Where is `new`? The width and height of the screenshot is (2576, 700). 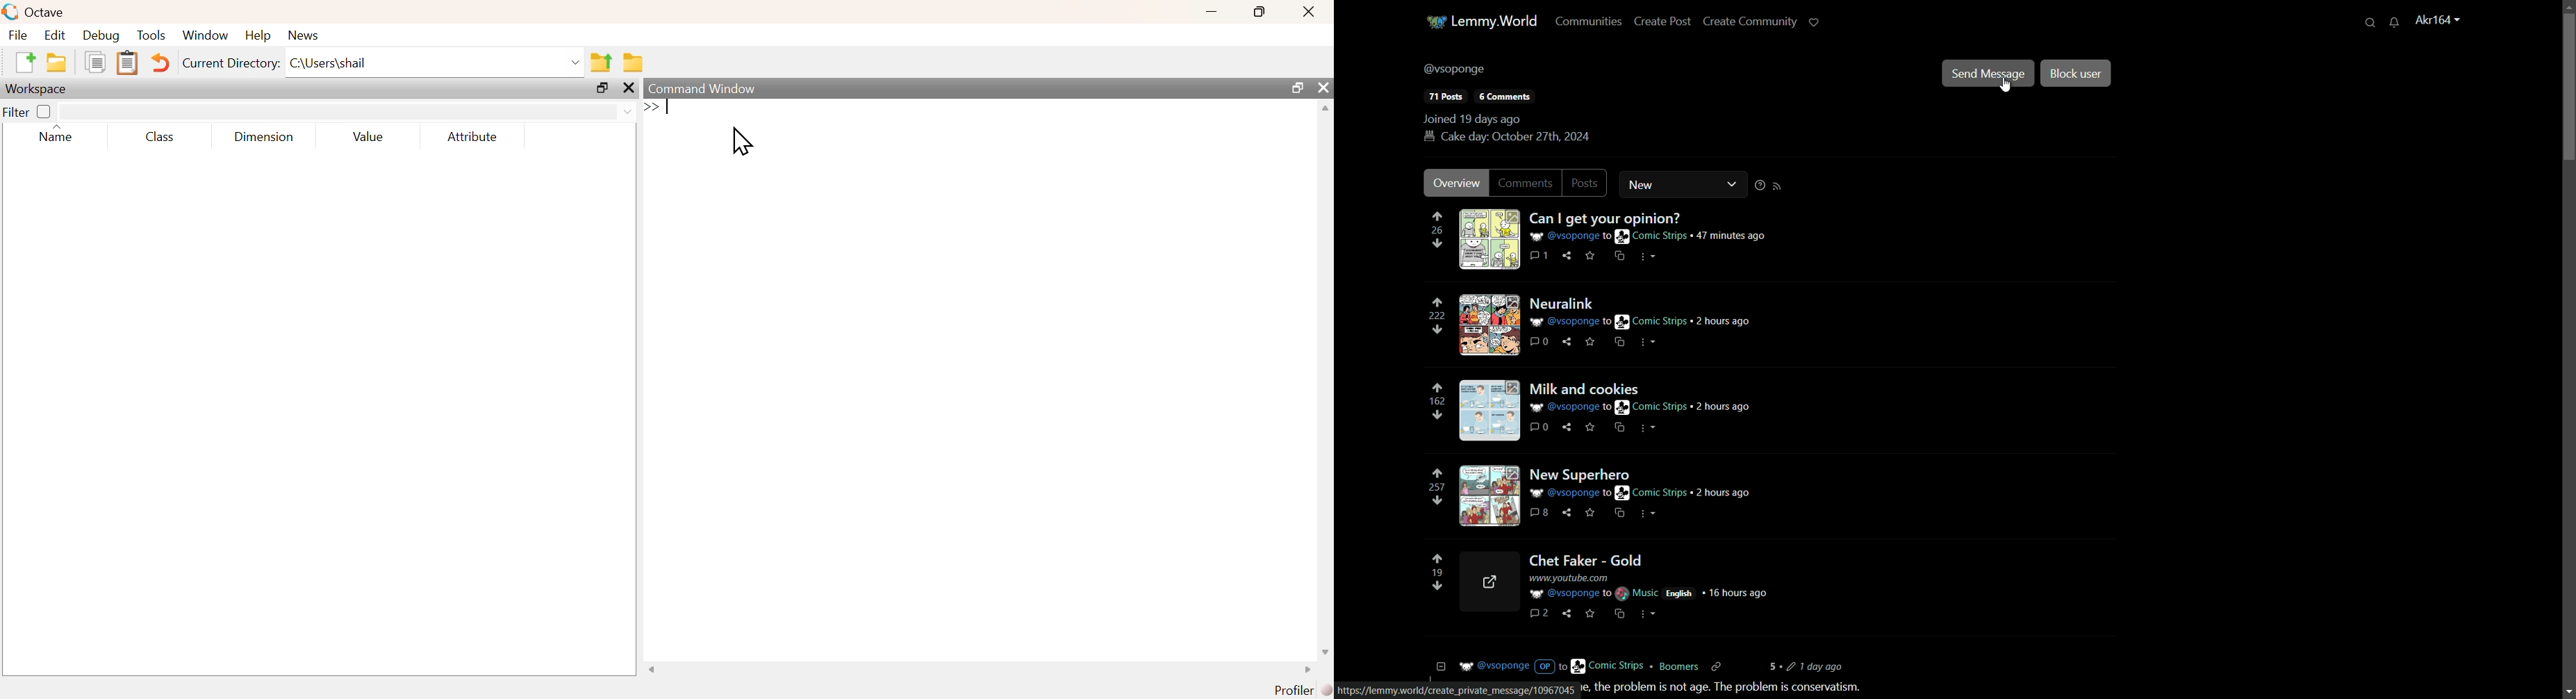 new is located at coordinates (1659, 184).